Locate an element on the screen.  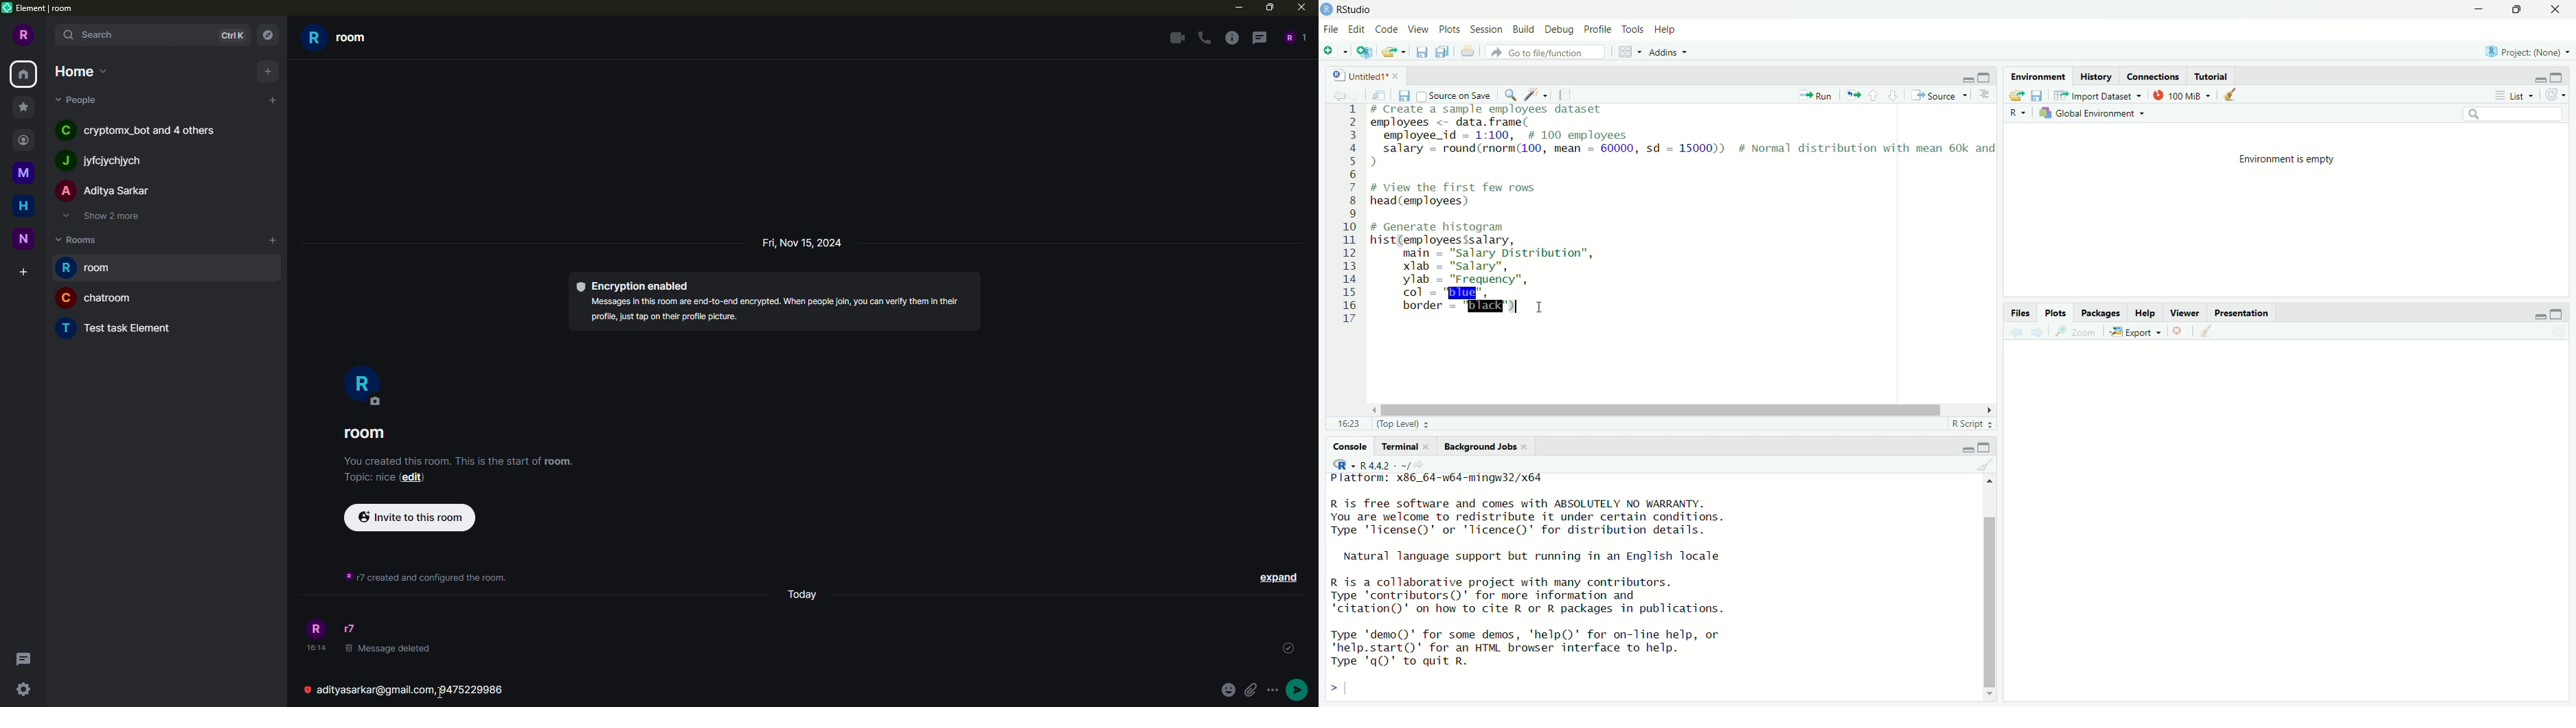
next is located at coordinates (2038, 333).